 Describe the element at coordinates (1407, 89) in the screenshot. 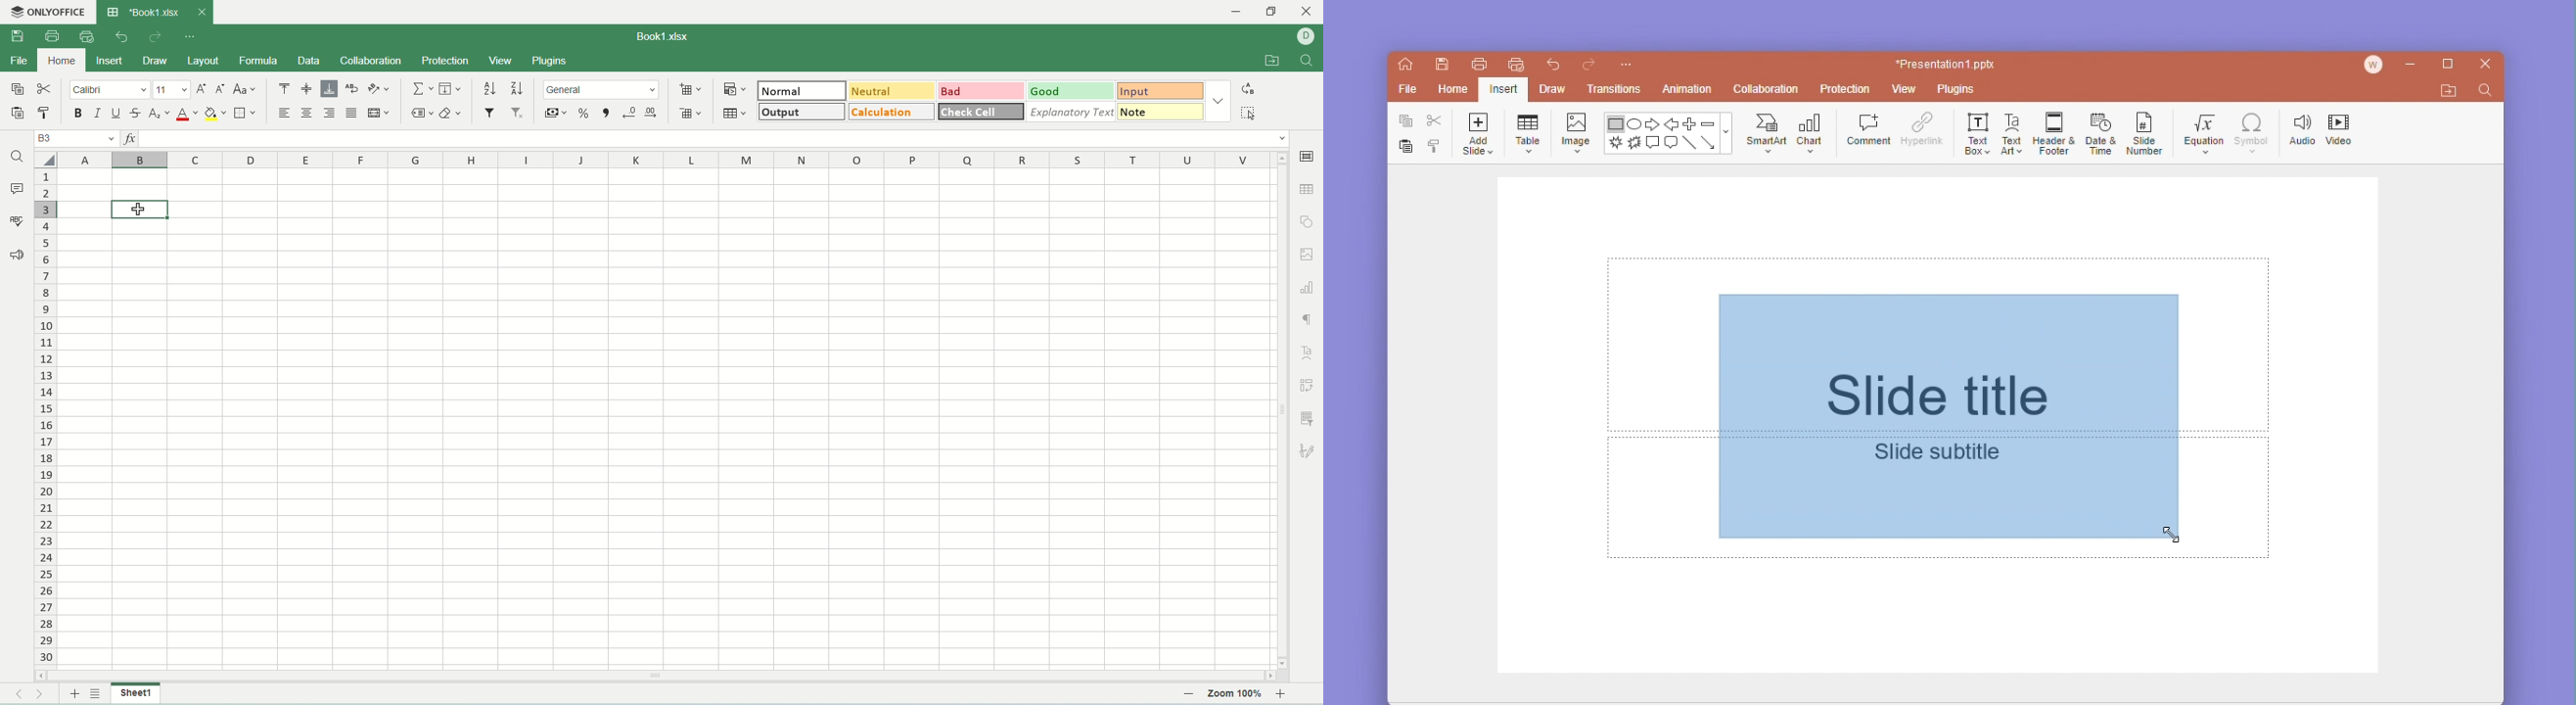

I see `file` at that location.